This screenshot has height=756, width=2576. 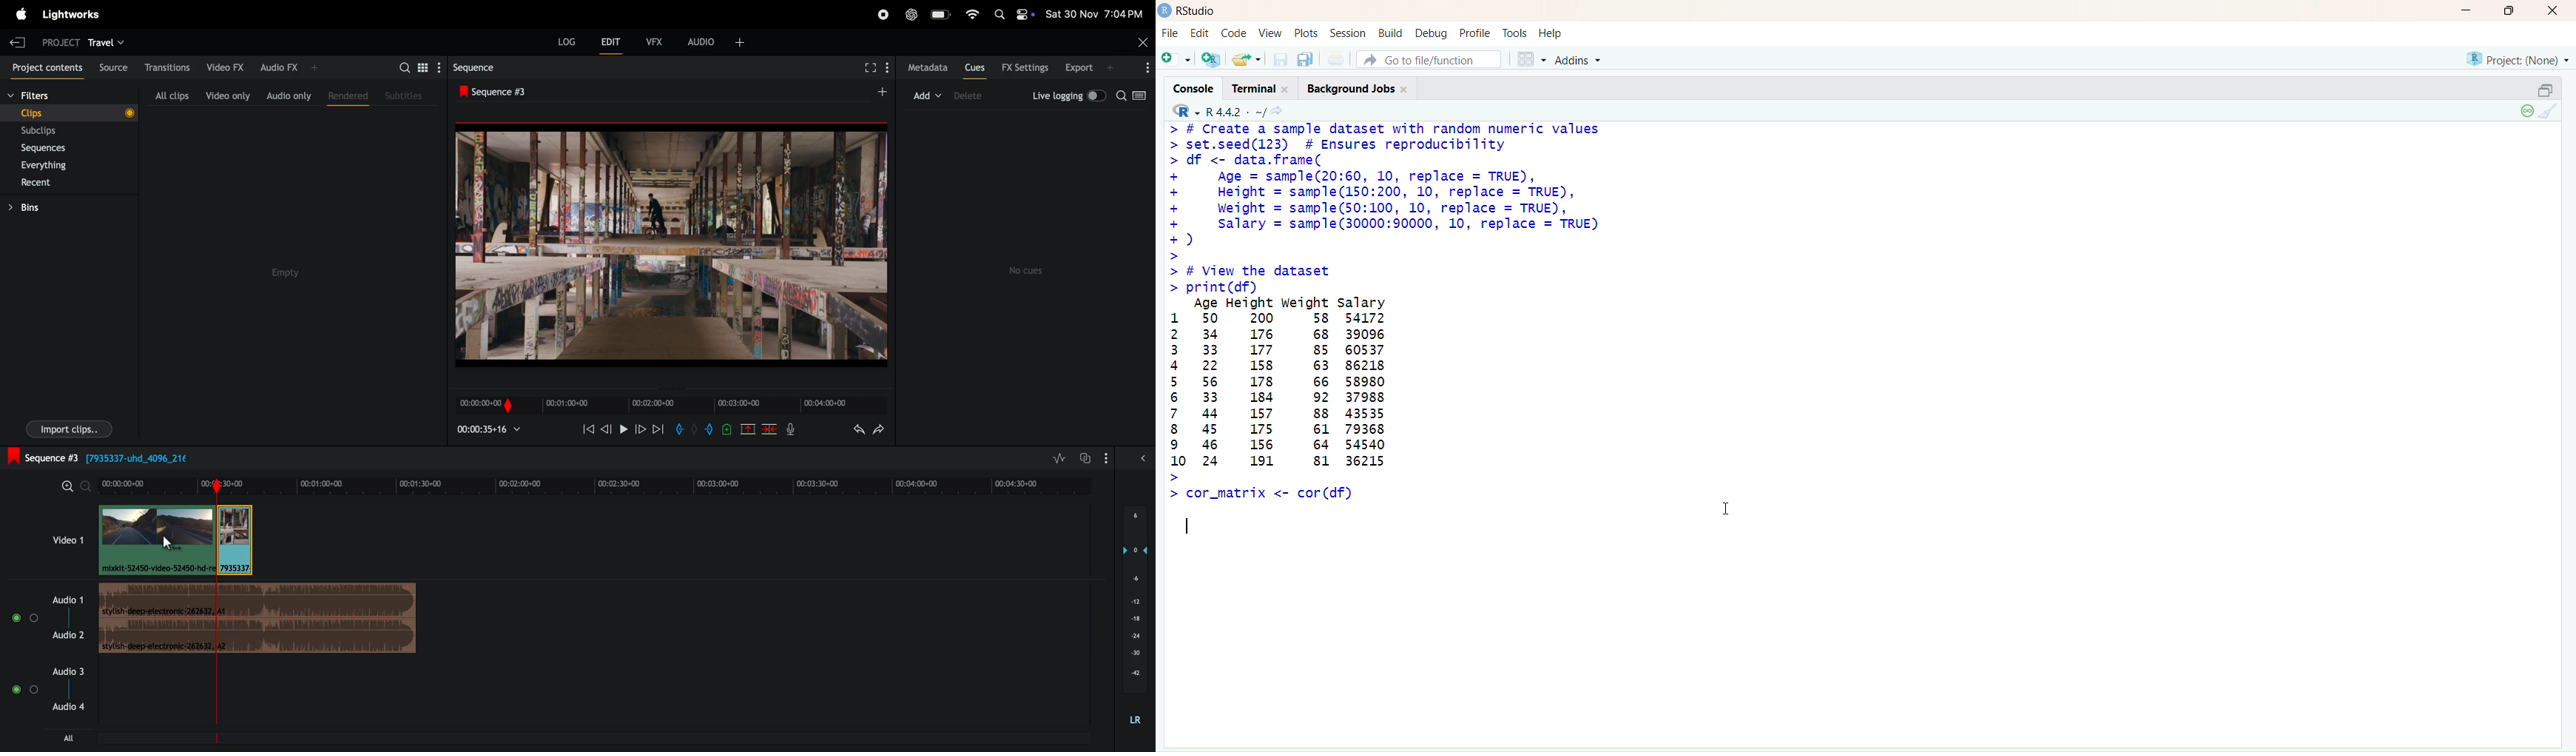 I want to click on Open an existing file (Ctrl + O), so click(x=1245, y=58).